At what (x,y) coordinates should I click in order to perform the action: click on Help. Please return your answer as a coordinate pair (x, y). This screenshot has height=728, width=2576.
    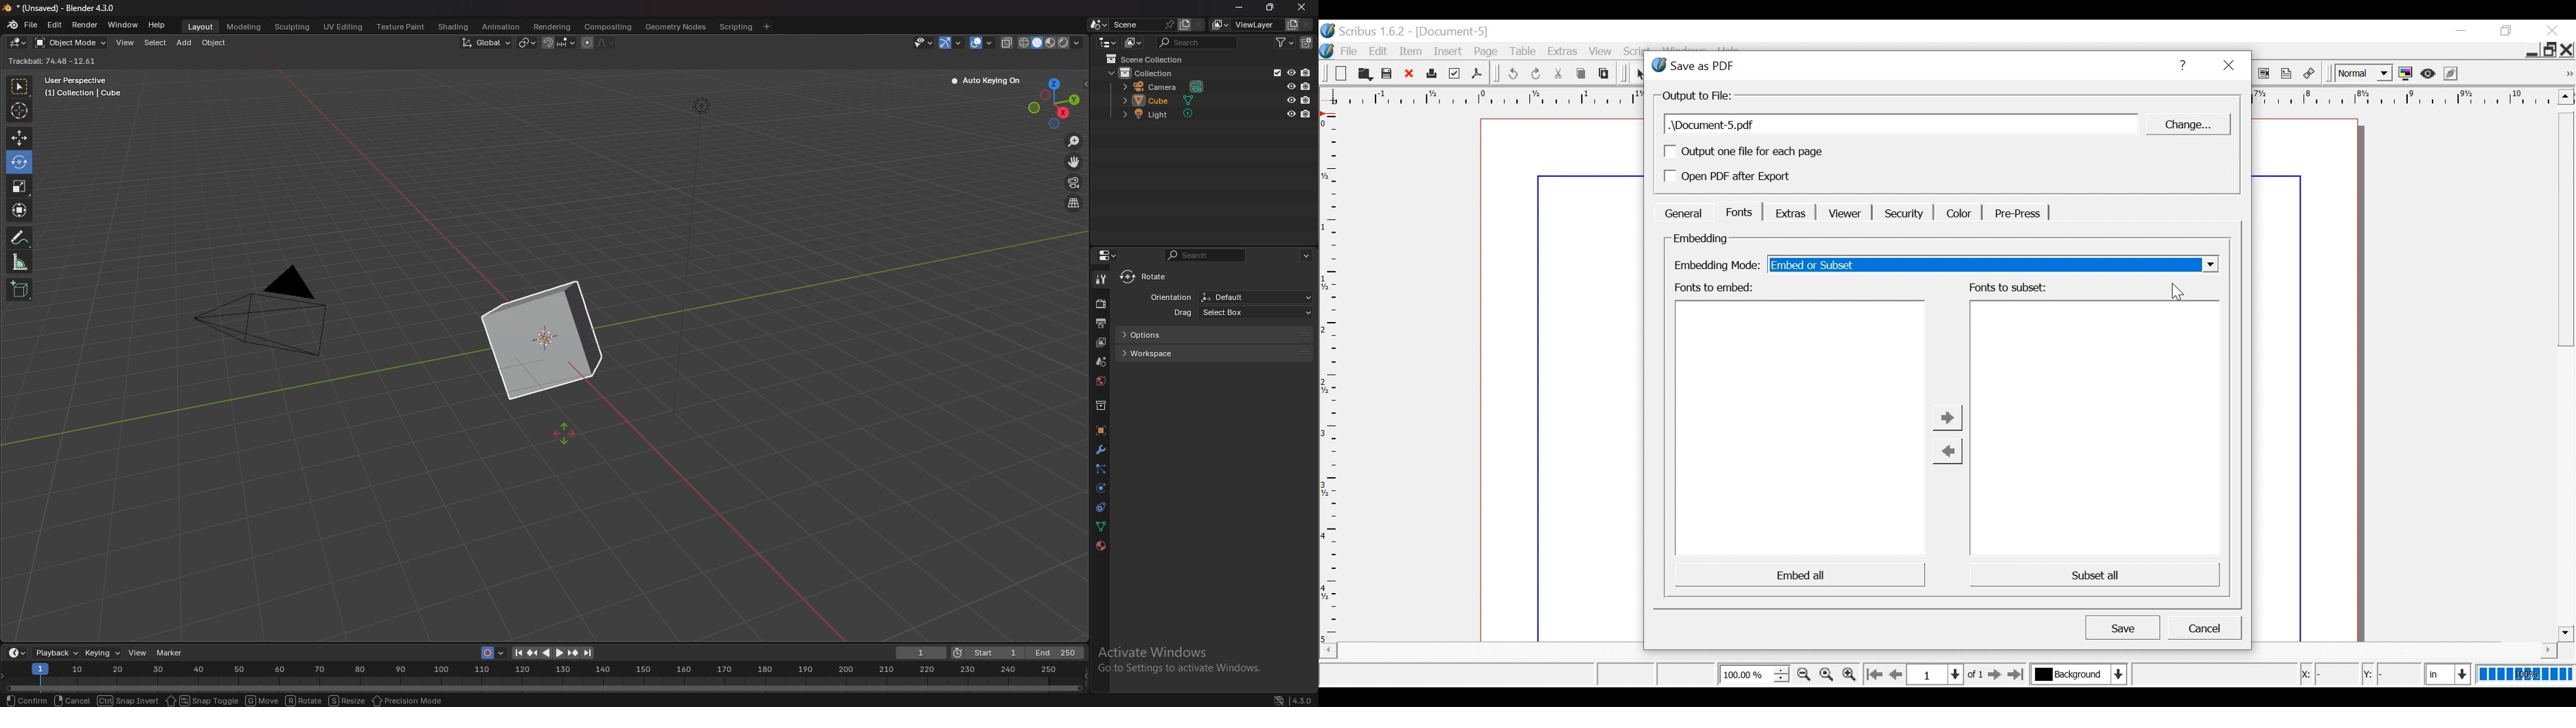
    Looking at the image, I should click on (2181, 65).